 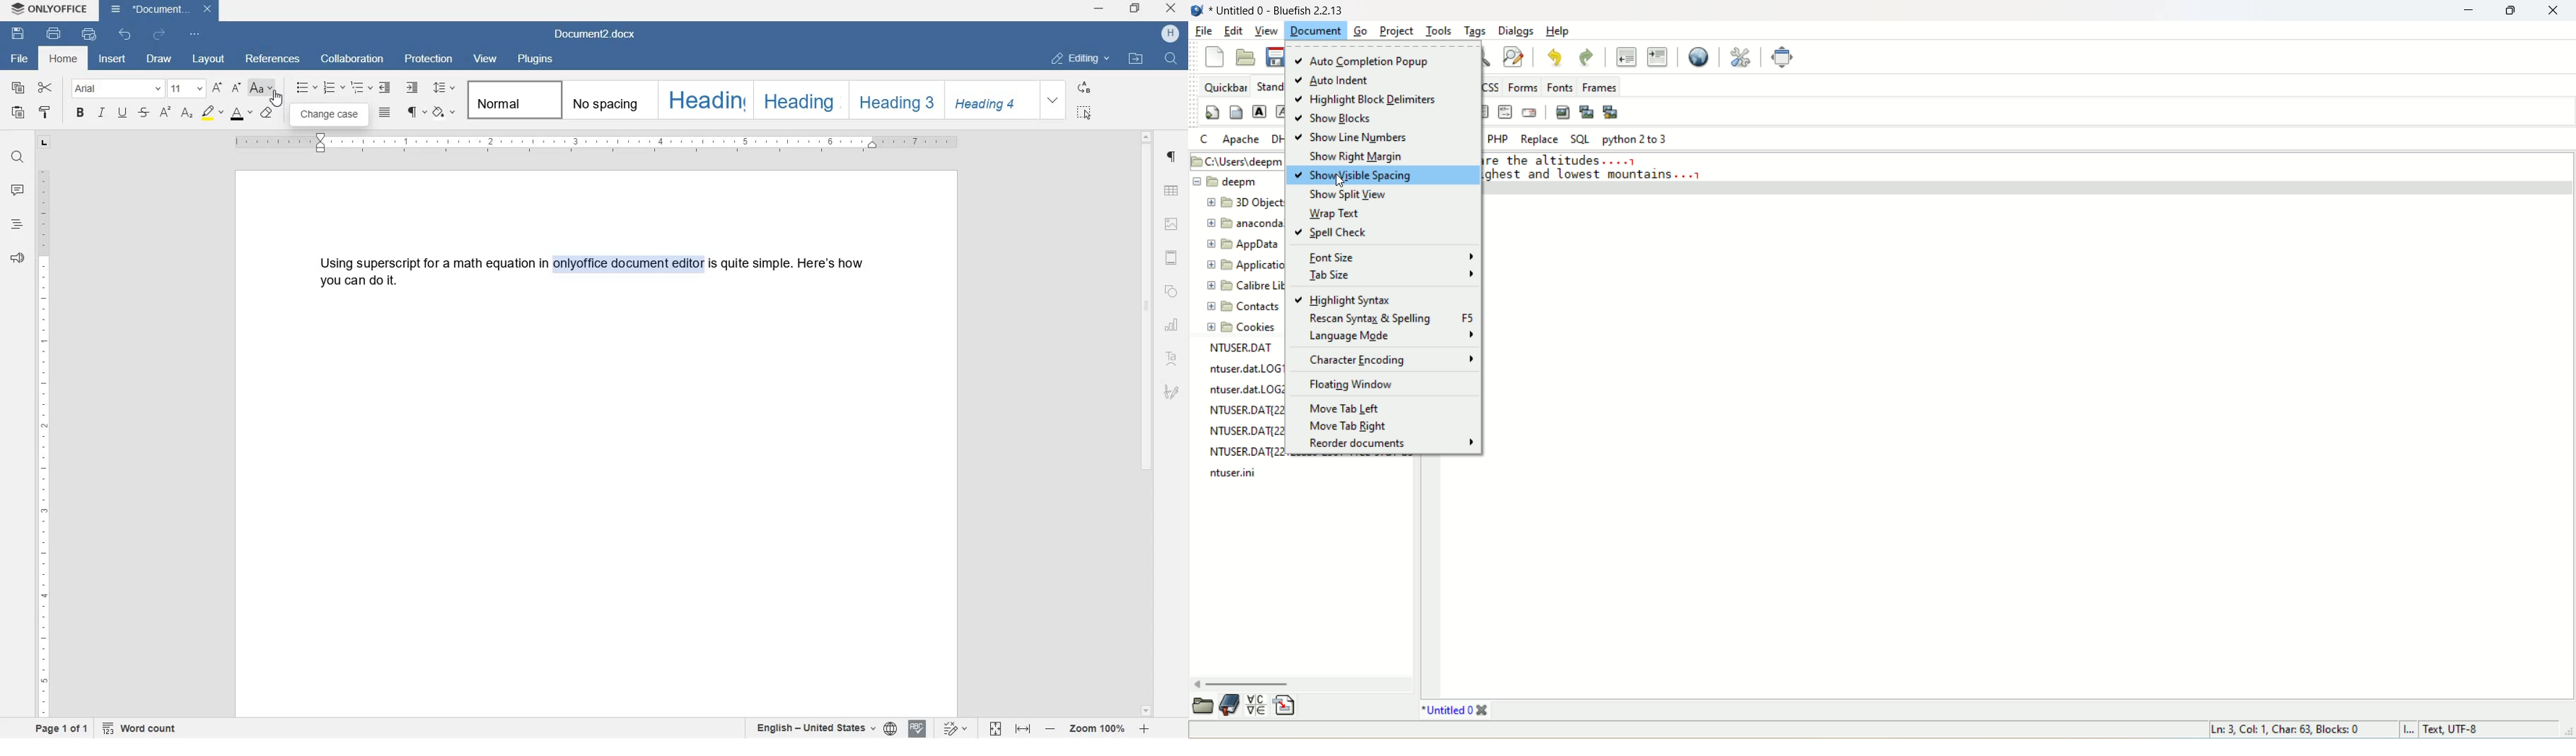 What do you see at coordinates (1083, 59) in the screenshot?
I see `EDITING` at bounding box center [1083, 59].